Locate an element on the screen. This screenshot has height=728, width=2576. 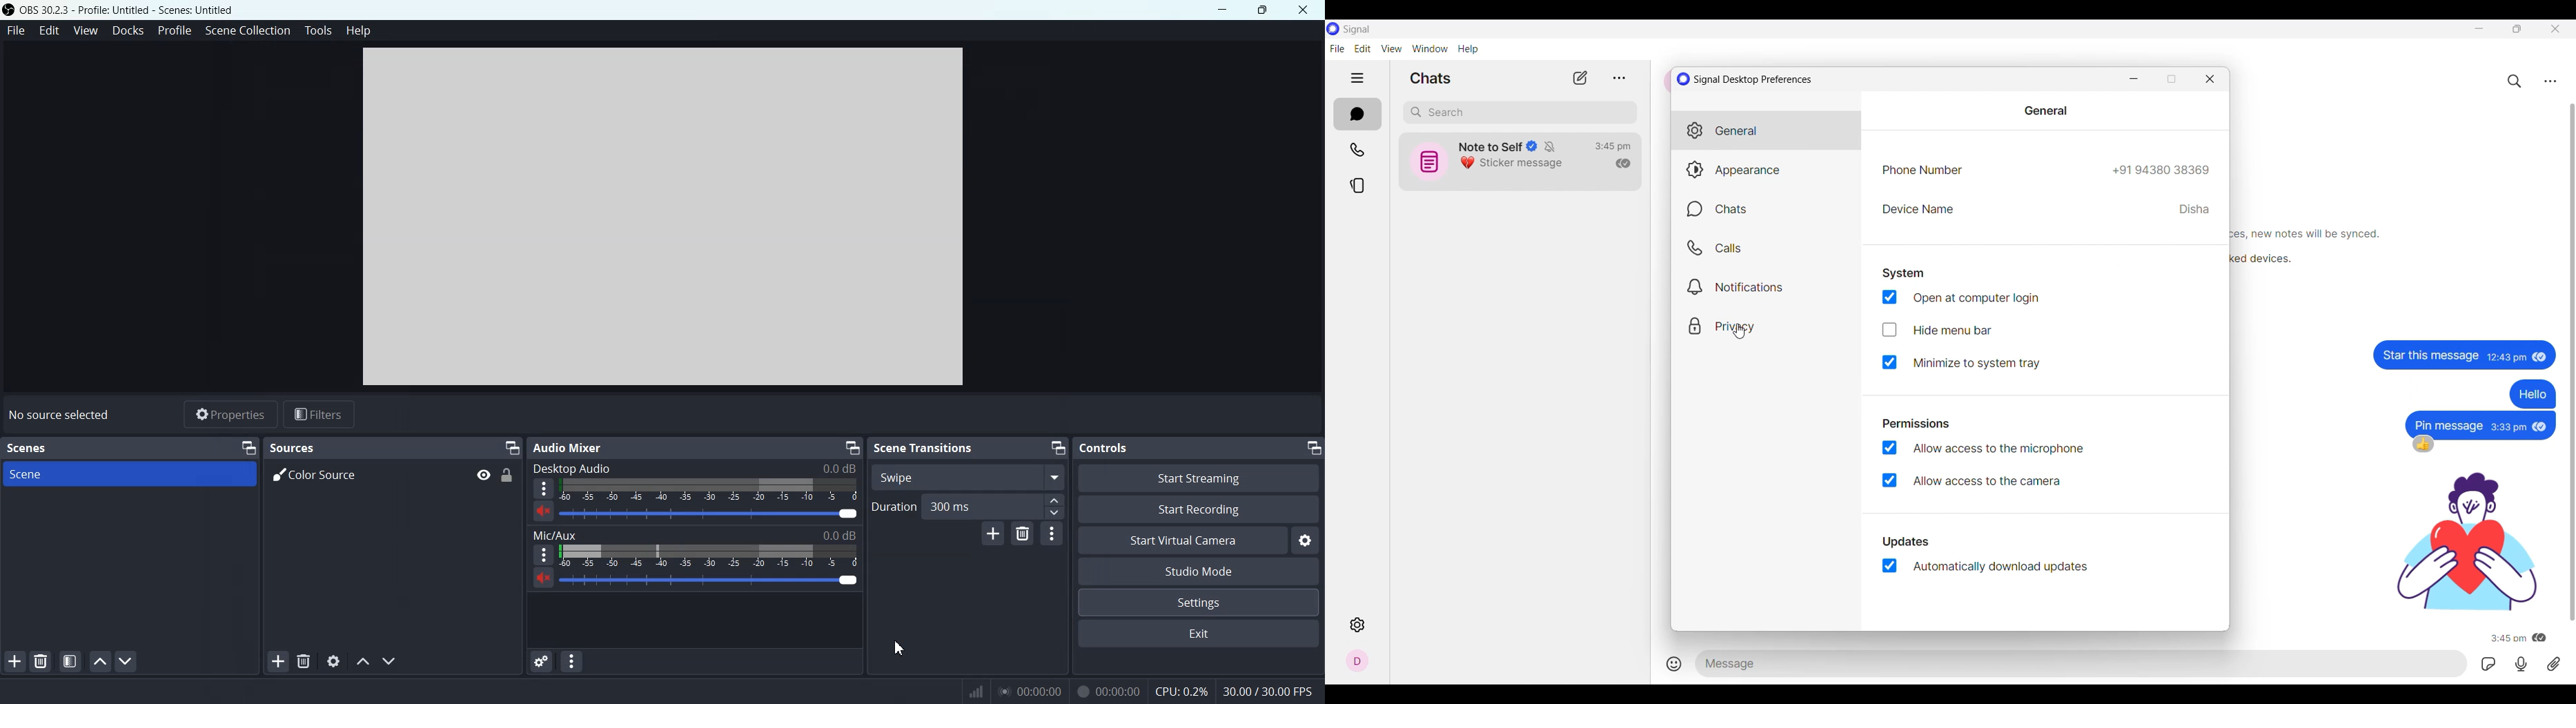
Search chats is located at coordinates (2515, 81).